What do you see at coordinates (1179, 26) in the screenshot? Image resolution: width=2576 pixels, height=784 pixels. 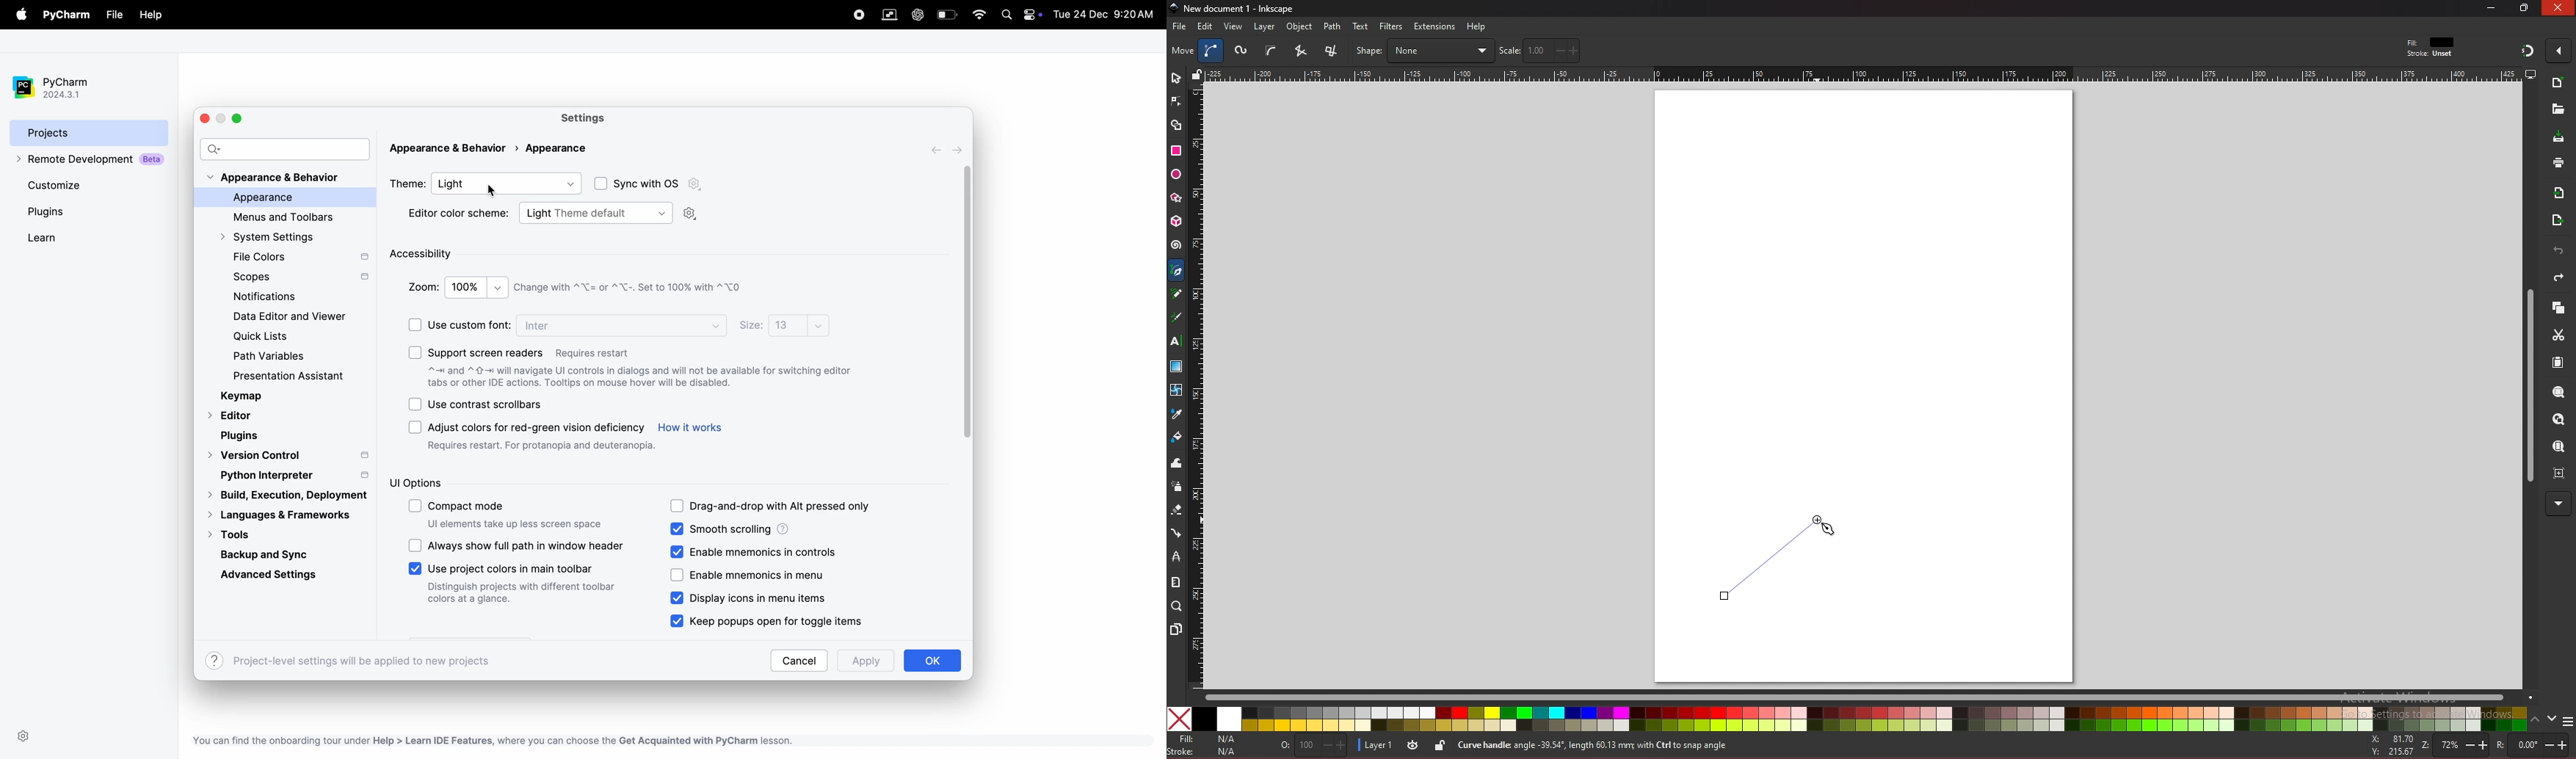 I see `file` at bounding box center [1179, 26].